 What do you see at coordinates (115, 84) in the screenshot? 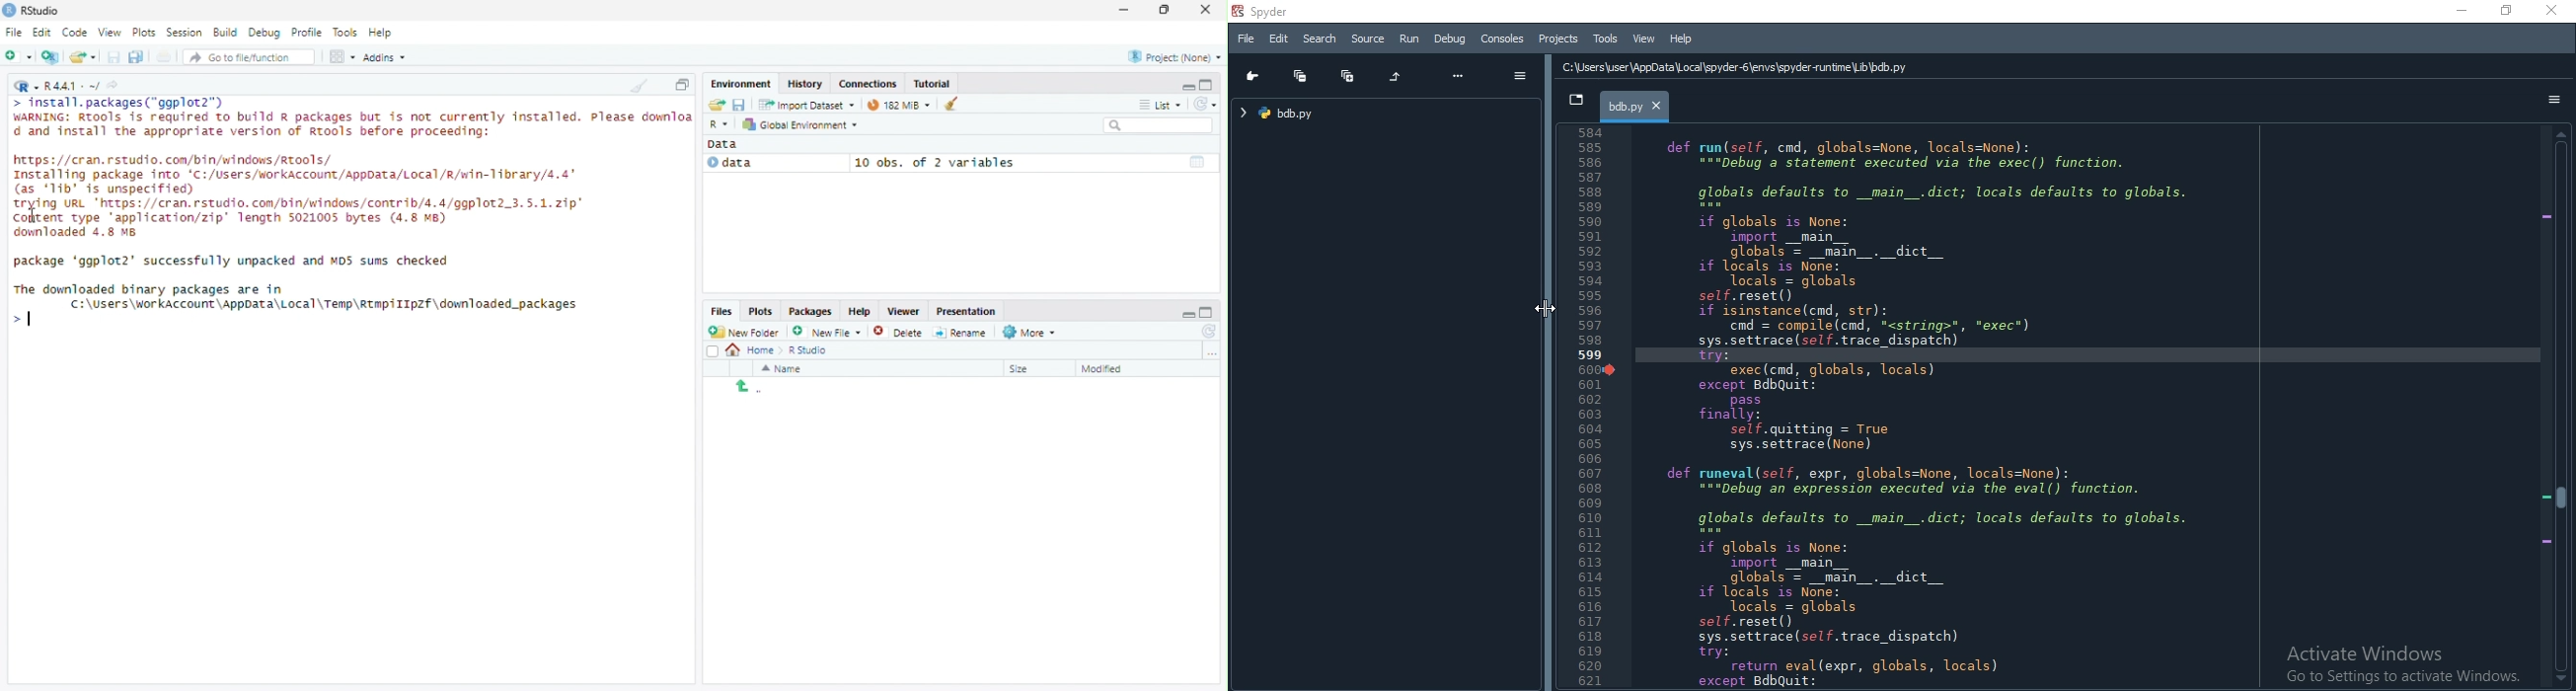
I see `View current working directory` at bounding box center [115, 84].